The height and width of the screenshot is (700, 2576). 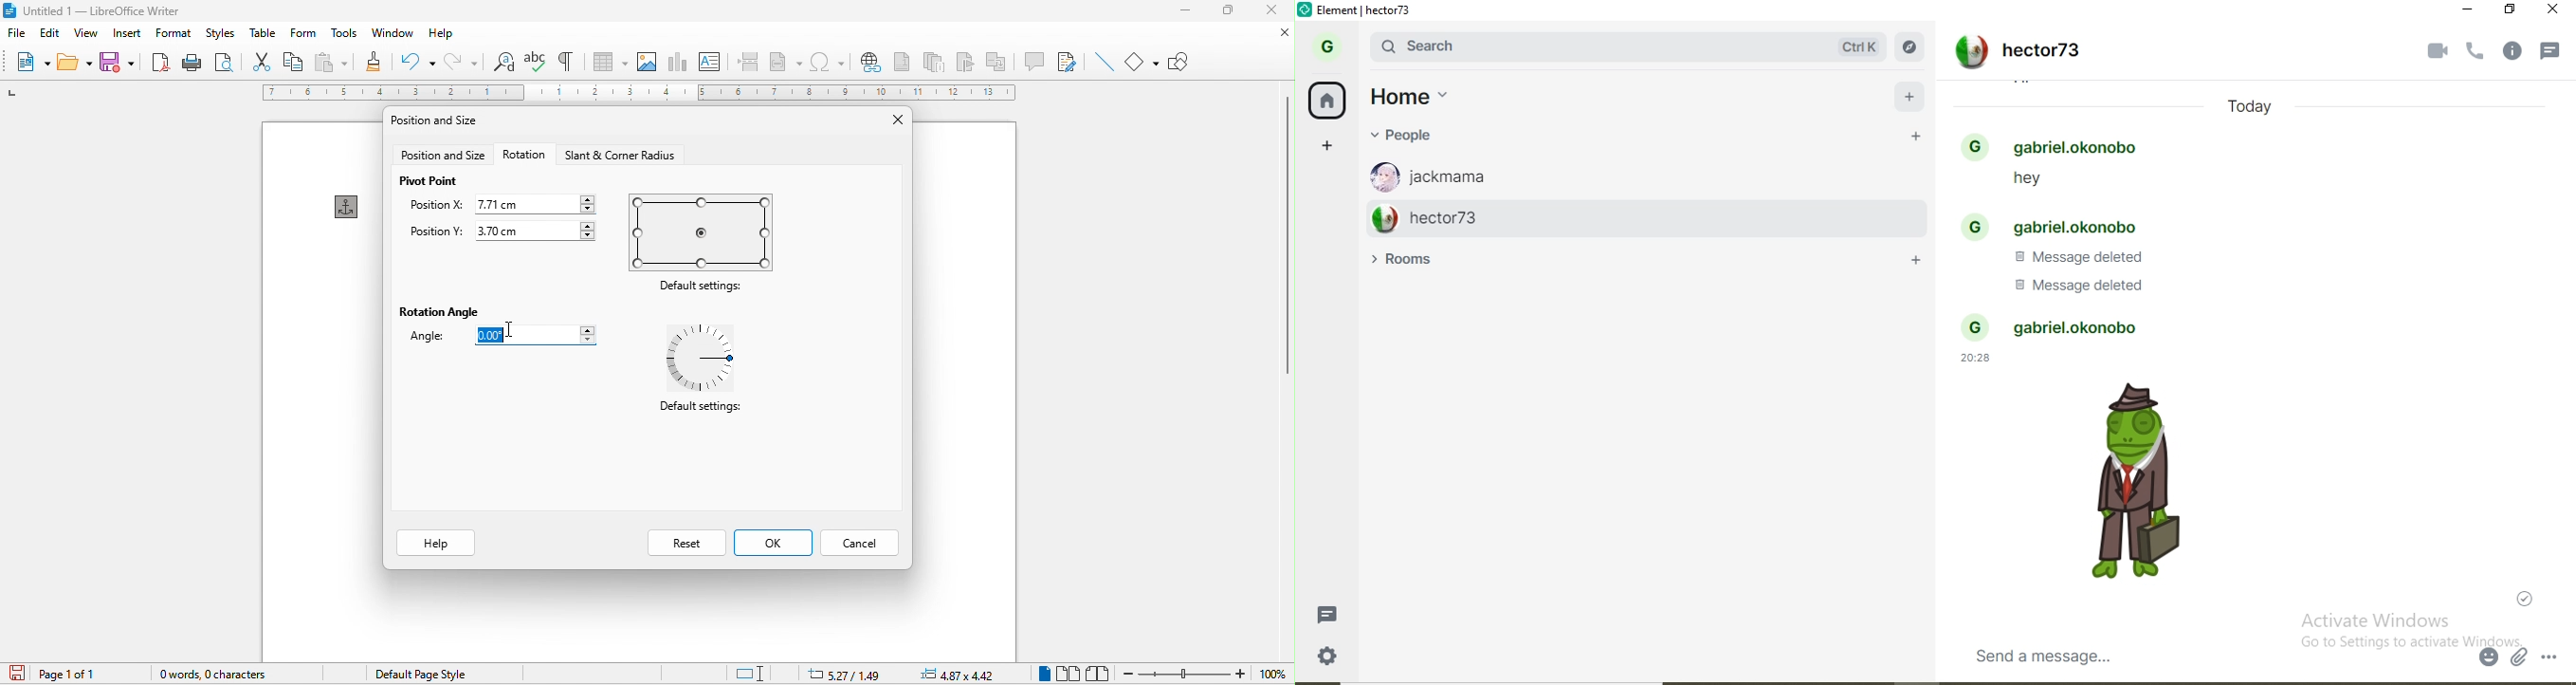 What do you see at coordinates (1034, 61) in the screenshot?
I see `comment` at bounding box center [1034, 61].